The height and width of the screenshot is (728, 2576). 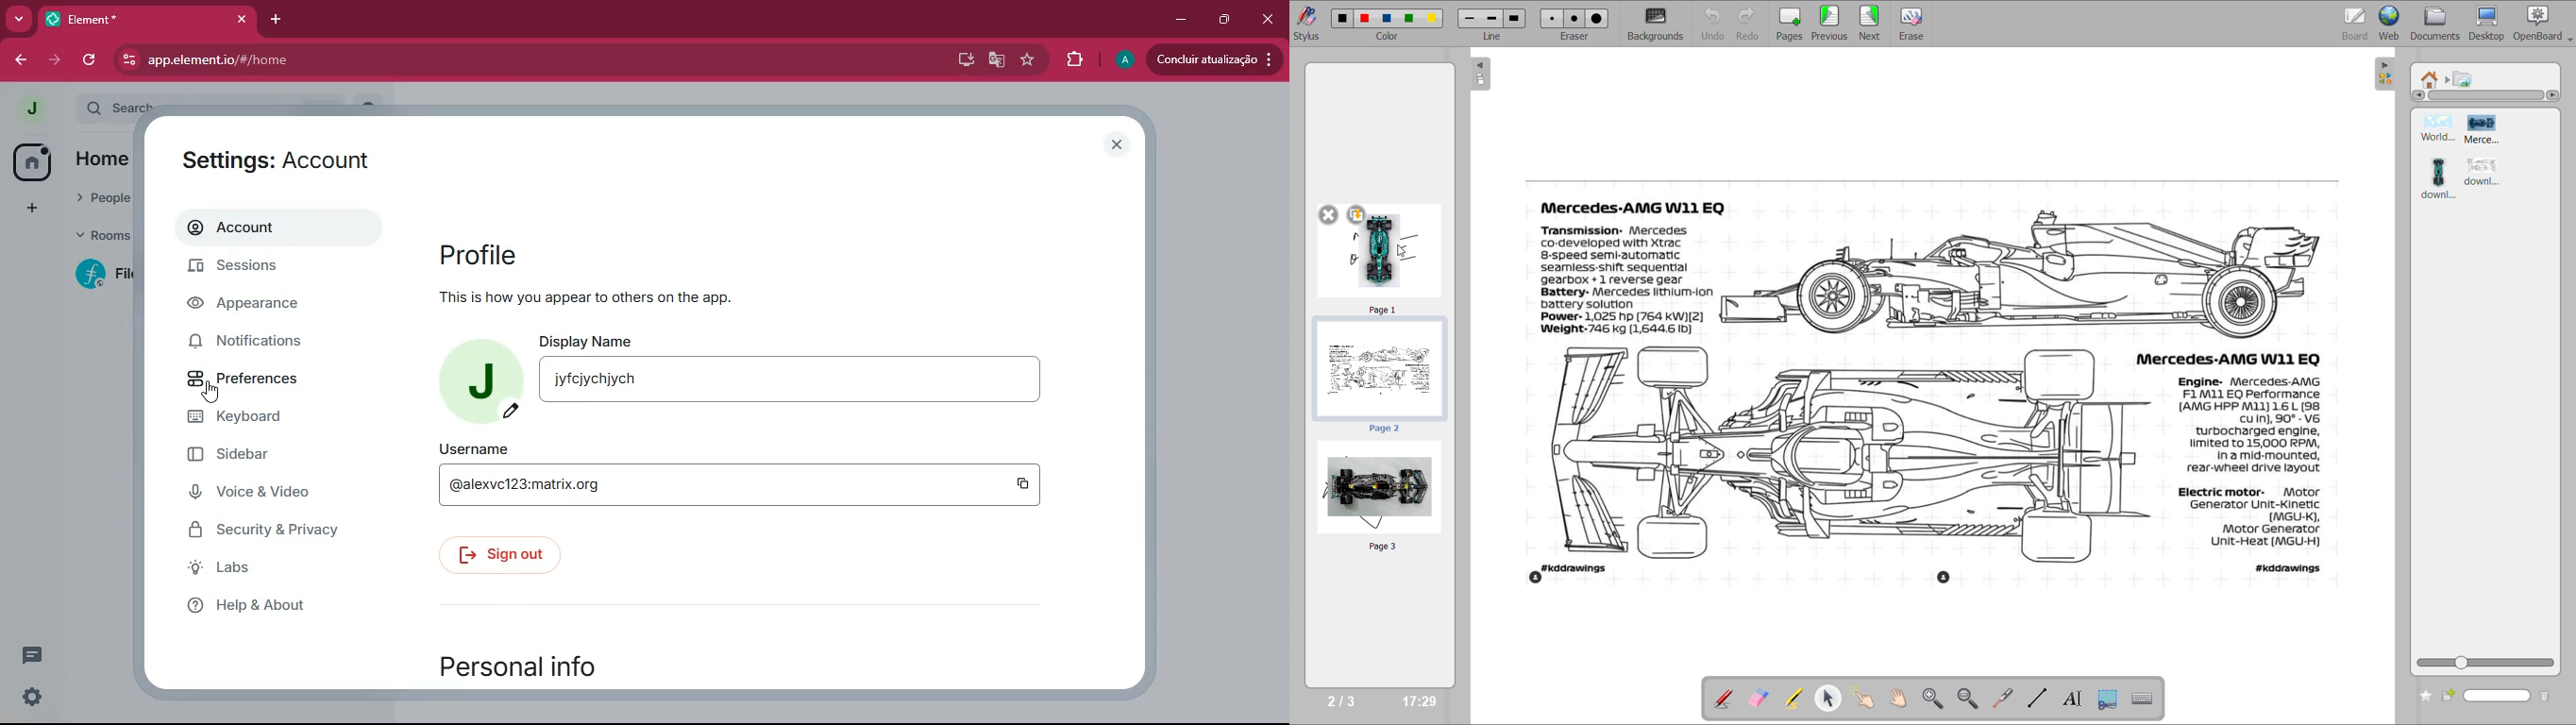 What do you see at coordinates (253, 455) in the screenshot?
I see `sidebar` at bounding box center [253, 455].